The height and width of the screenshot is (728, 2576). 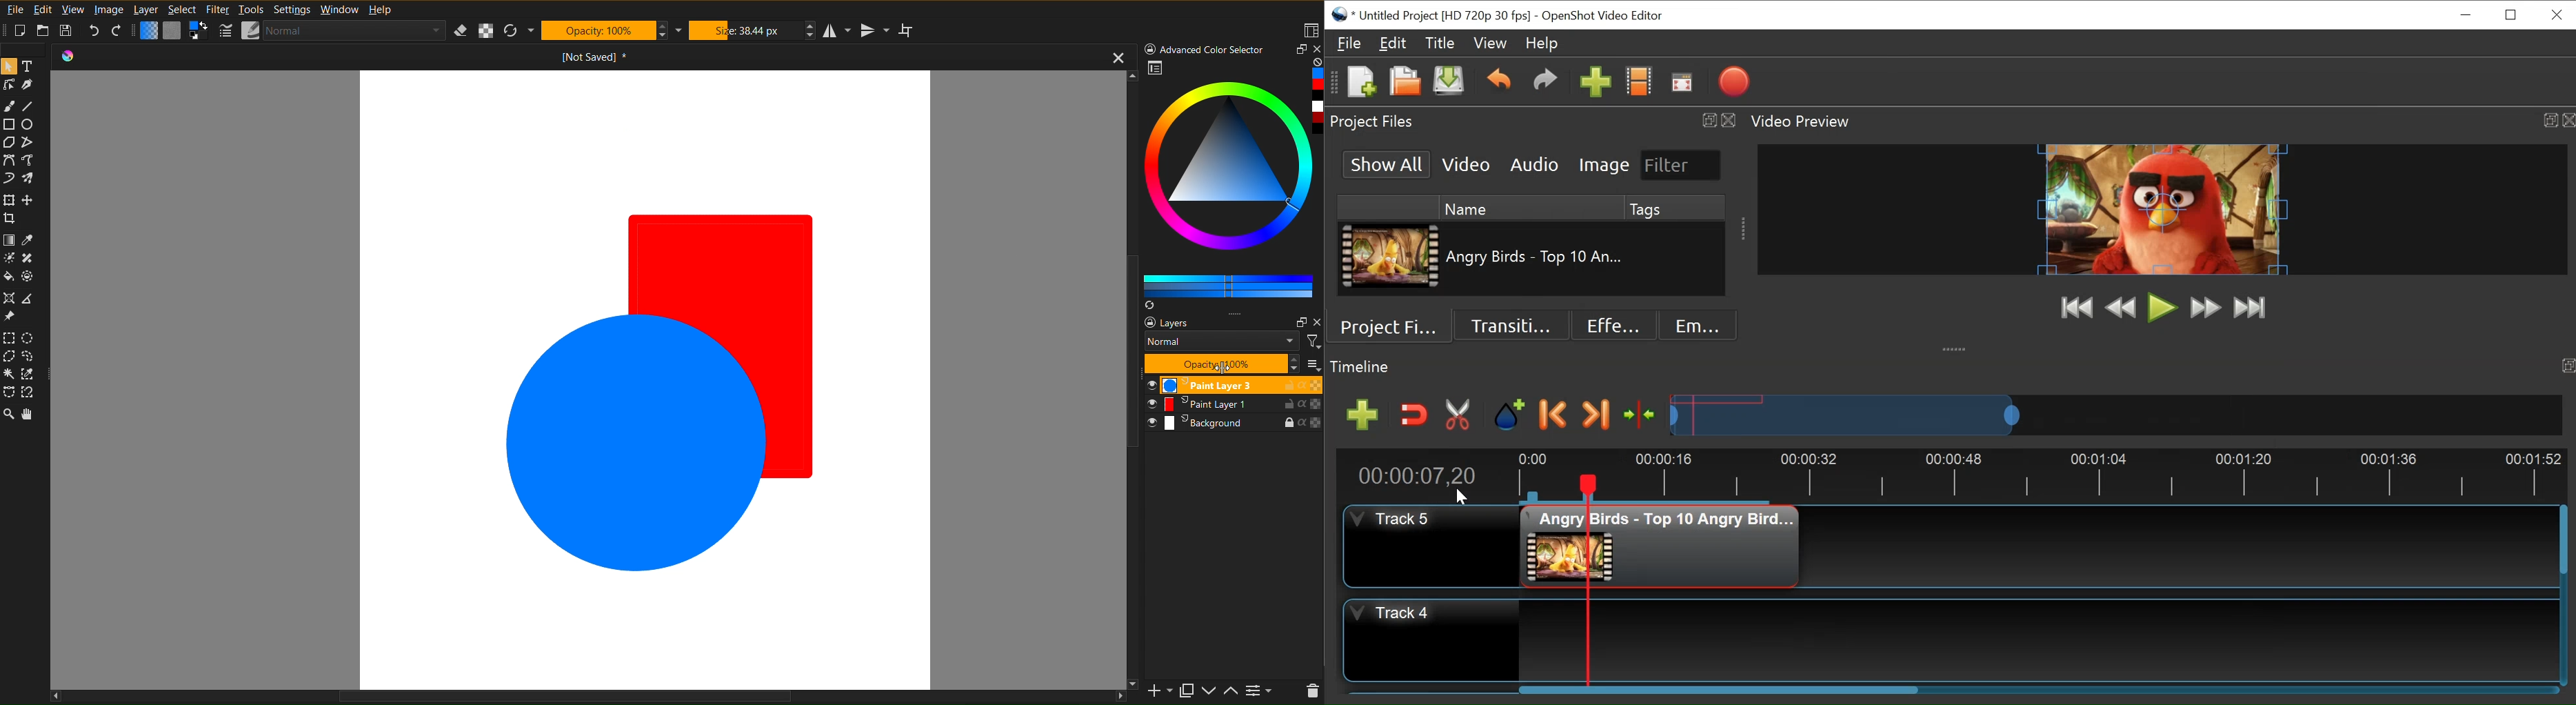 What do you see at coordinates (28, 31) in the screenshot?
I see `New` at bounding box center [28, 31].